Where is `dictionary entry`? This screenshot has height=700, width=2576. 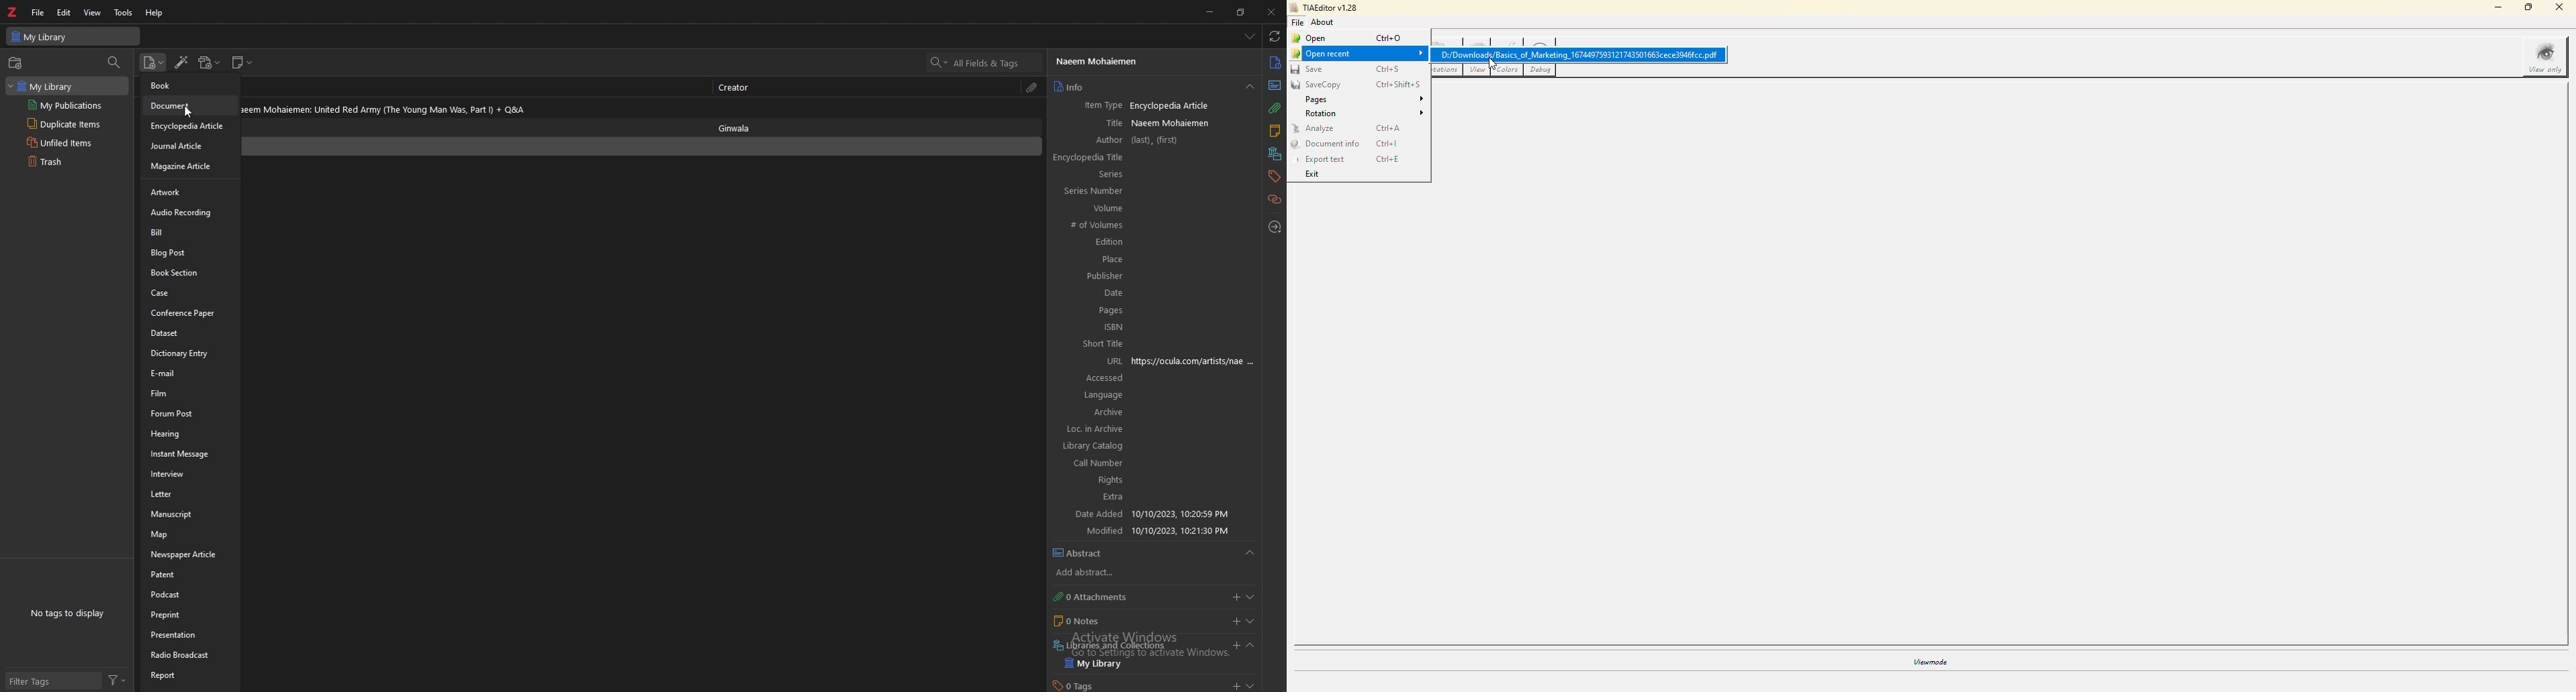 dictionary entry is located at coordinates (189, 353).